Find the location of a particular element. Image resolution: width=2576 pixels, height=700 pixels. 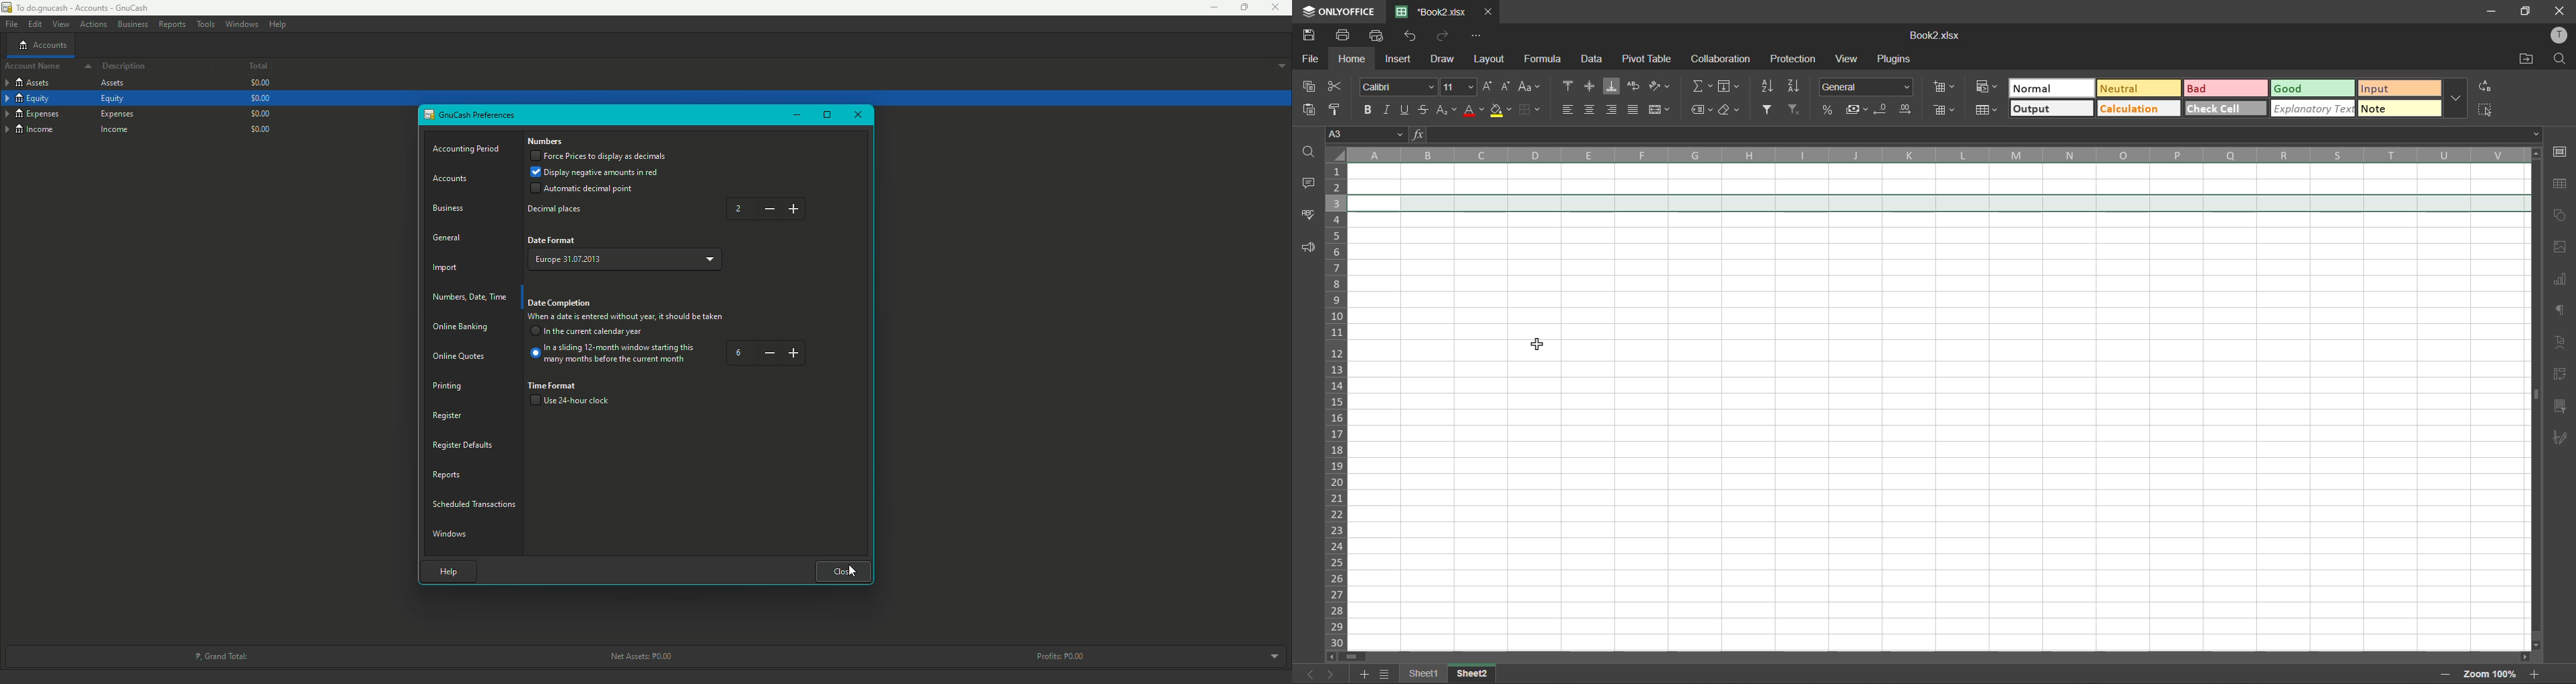

next is located at coordinates (1334, 673).